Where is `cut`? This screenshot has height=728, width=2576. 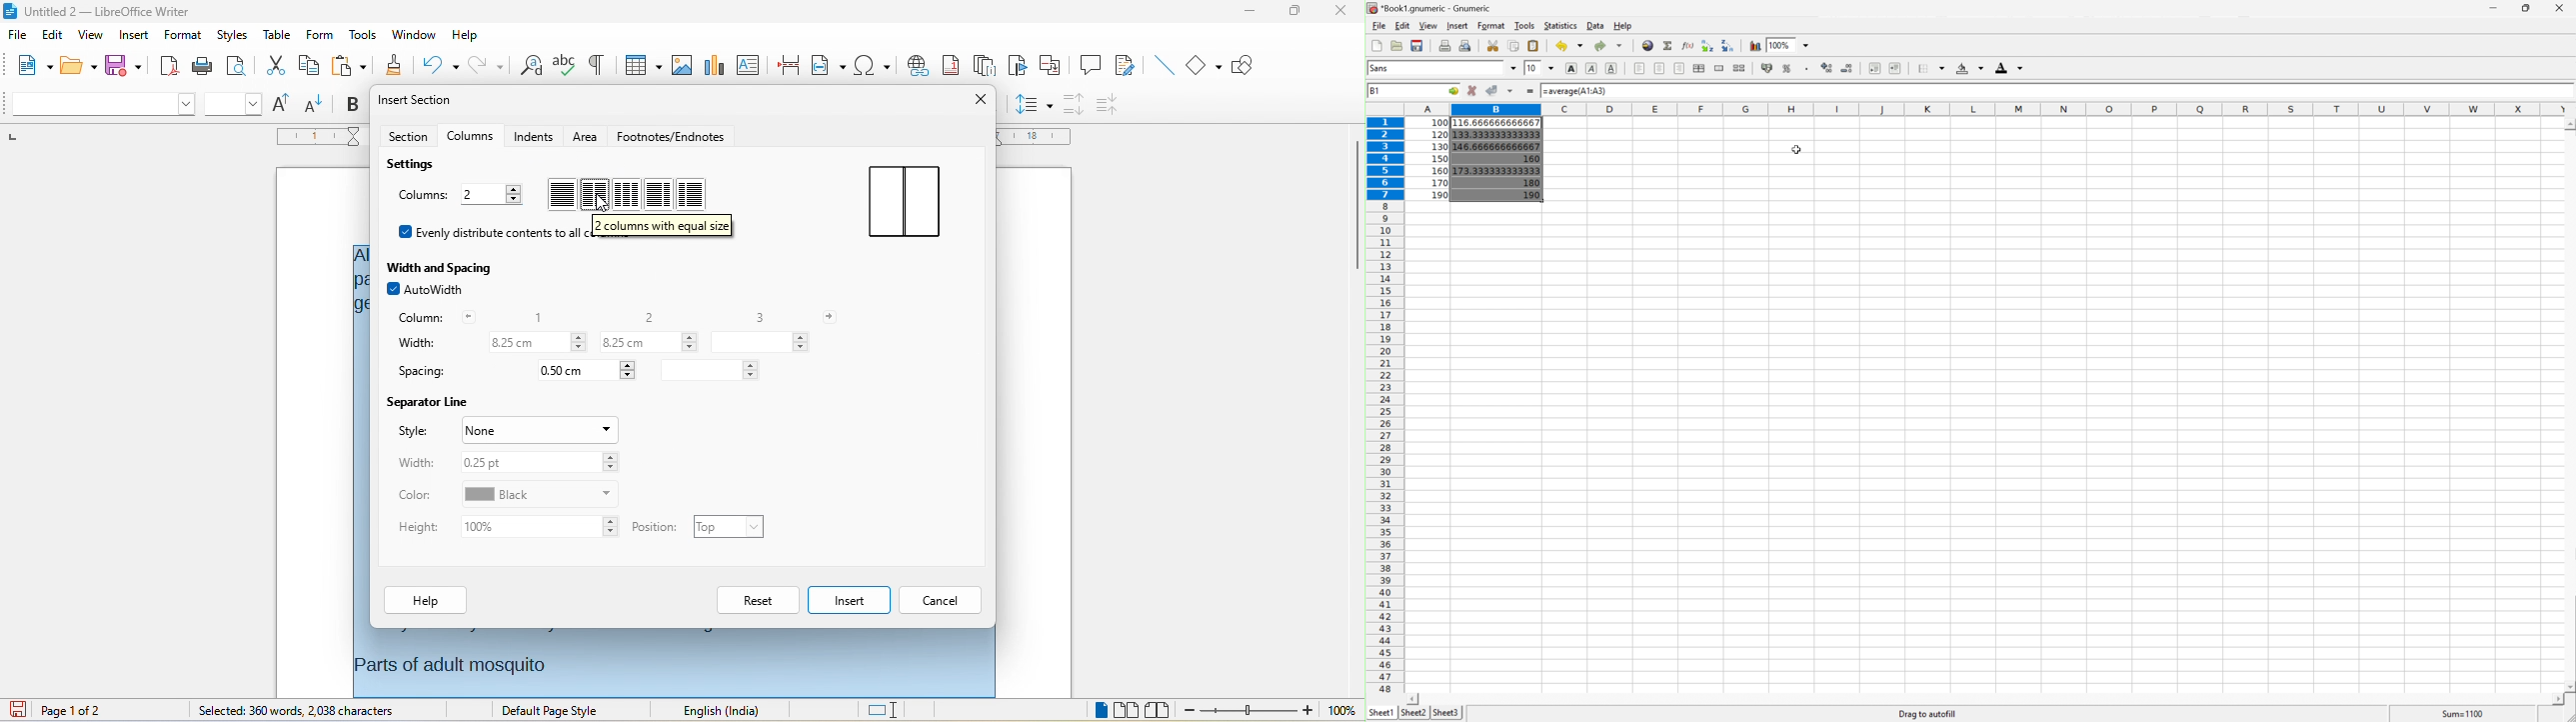 cut is located at coordinates (273, 66).